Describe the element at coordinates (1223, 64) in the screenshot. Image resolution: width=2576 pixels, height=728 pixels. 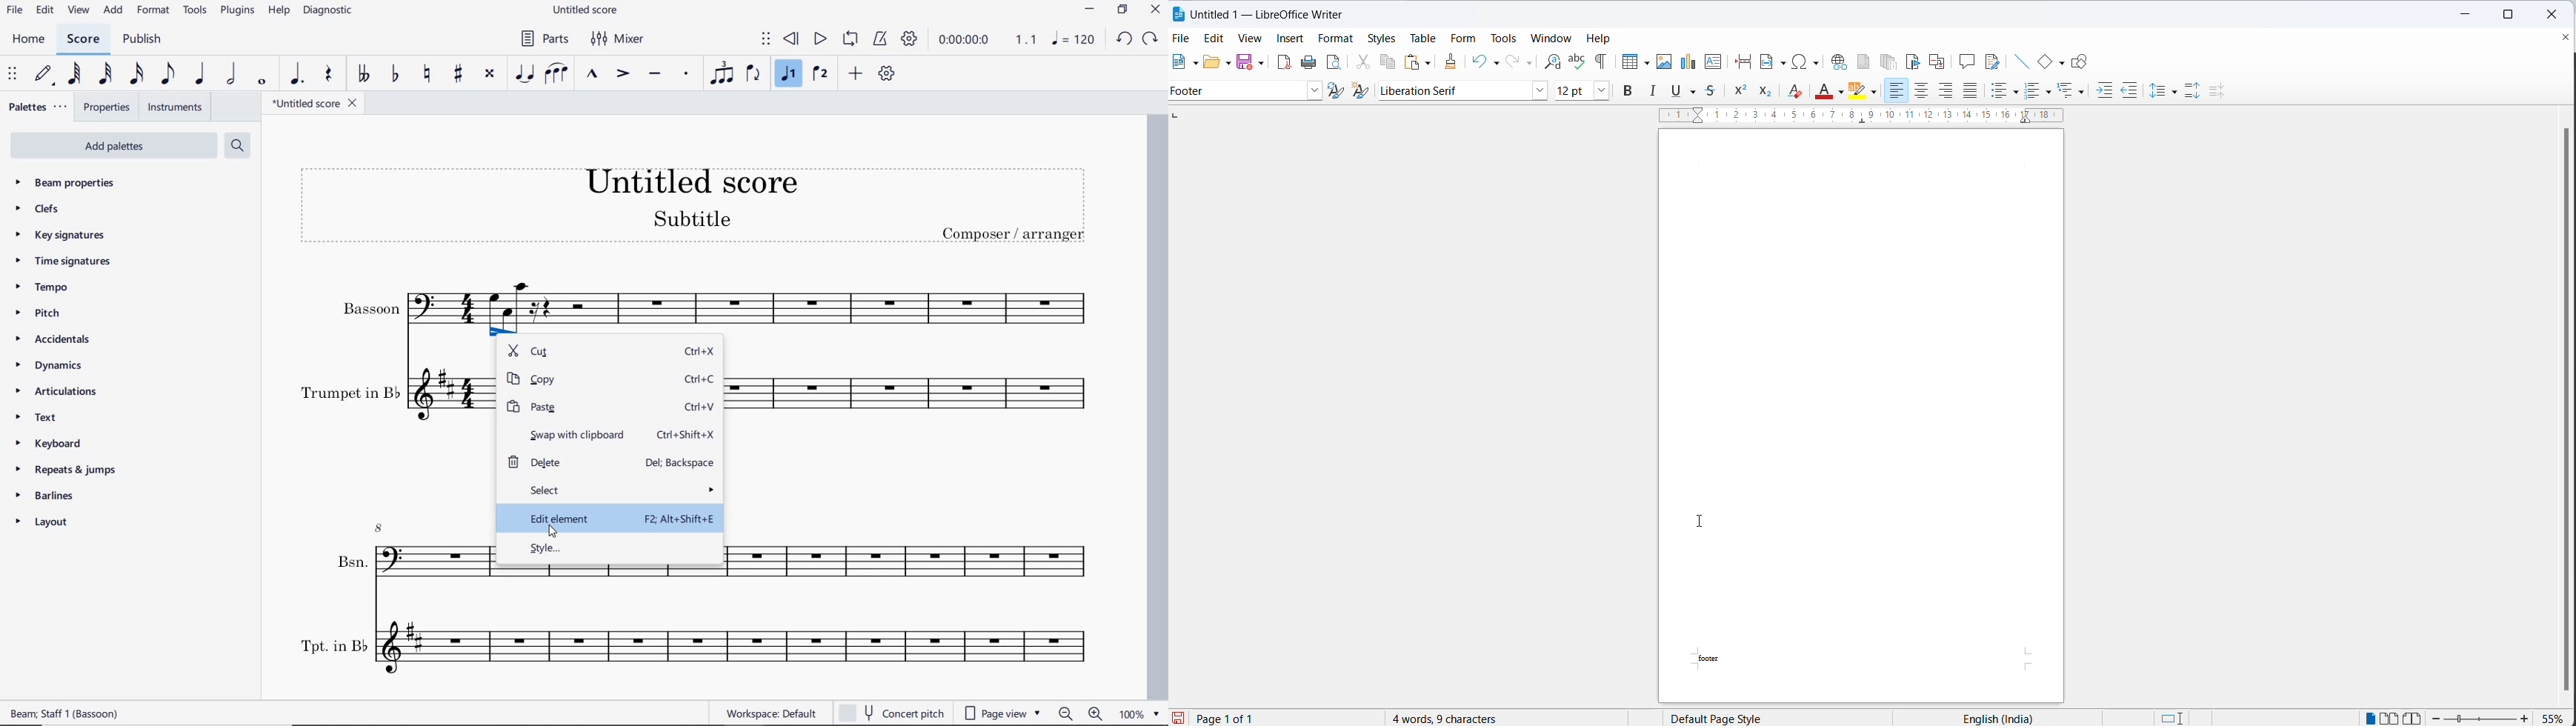
I see `open options` at that location.